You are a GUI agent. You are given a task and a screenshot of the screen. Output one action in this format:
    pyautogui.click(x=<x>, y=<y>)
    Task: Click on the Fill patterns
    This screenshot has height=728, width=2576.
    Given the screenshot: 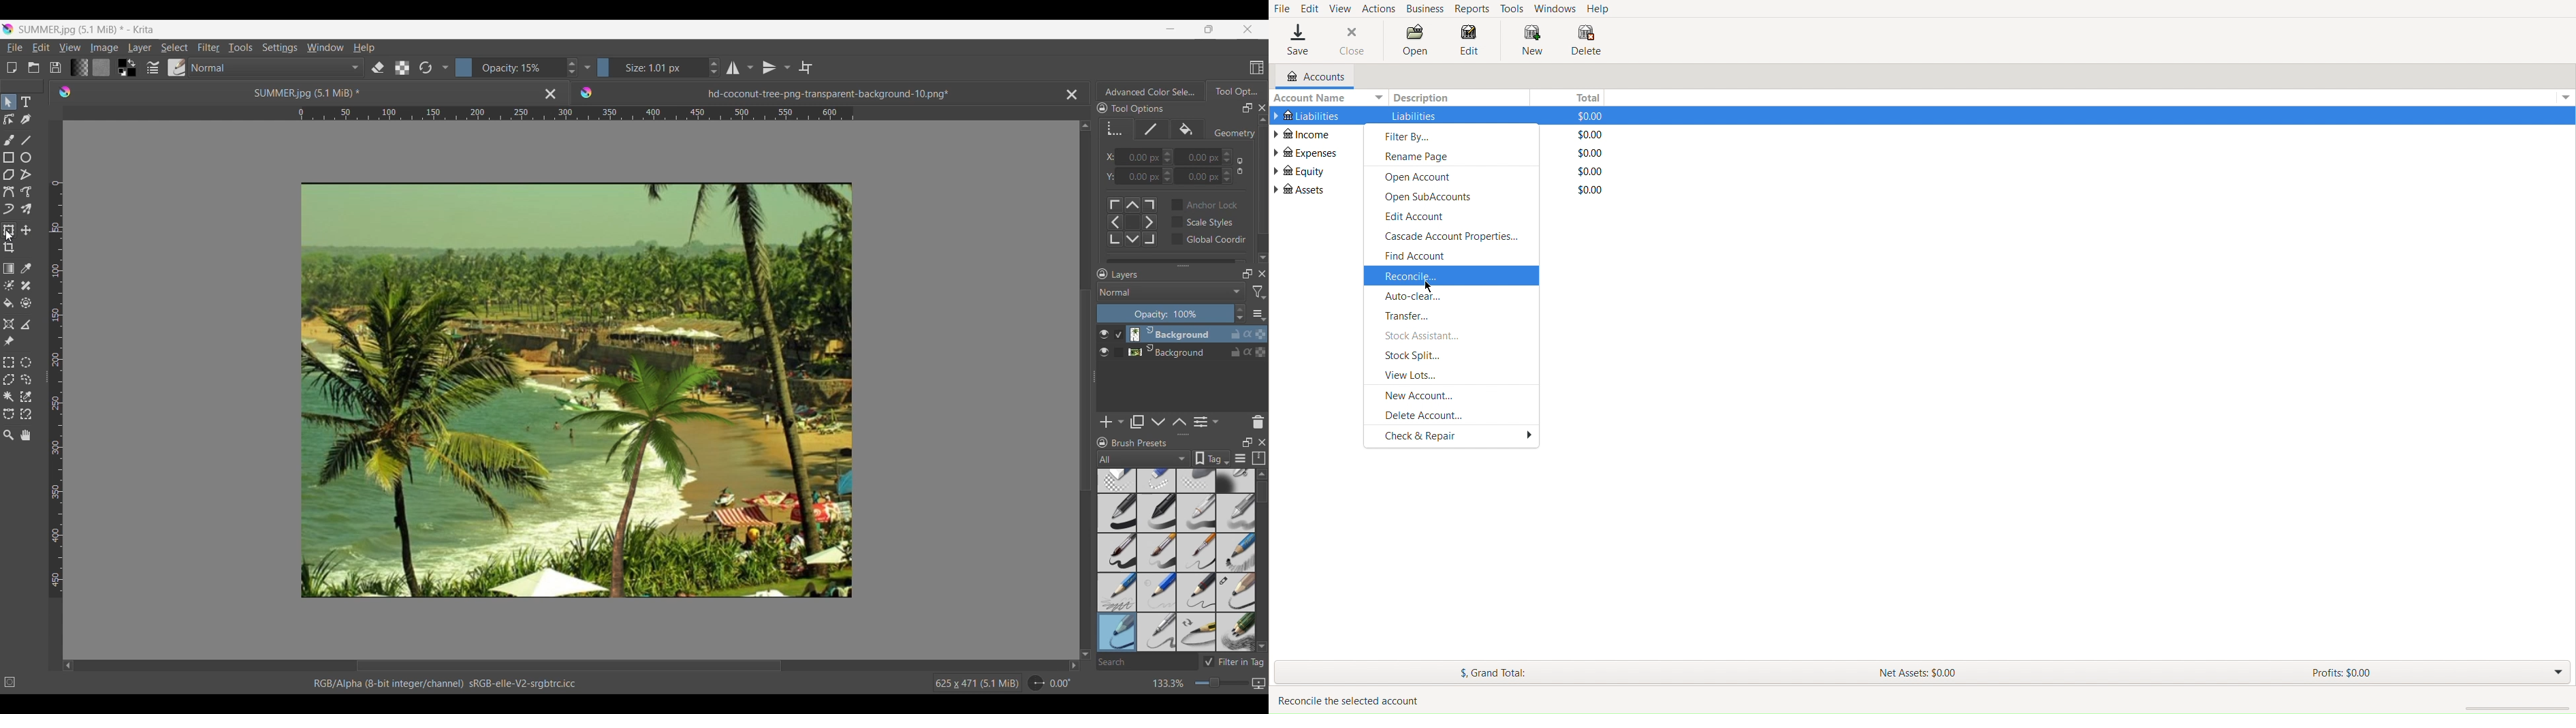 What is the action you would take?
    pyautogui.click(x=101, y=67)
    